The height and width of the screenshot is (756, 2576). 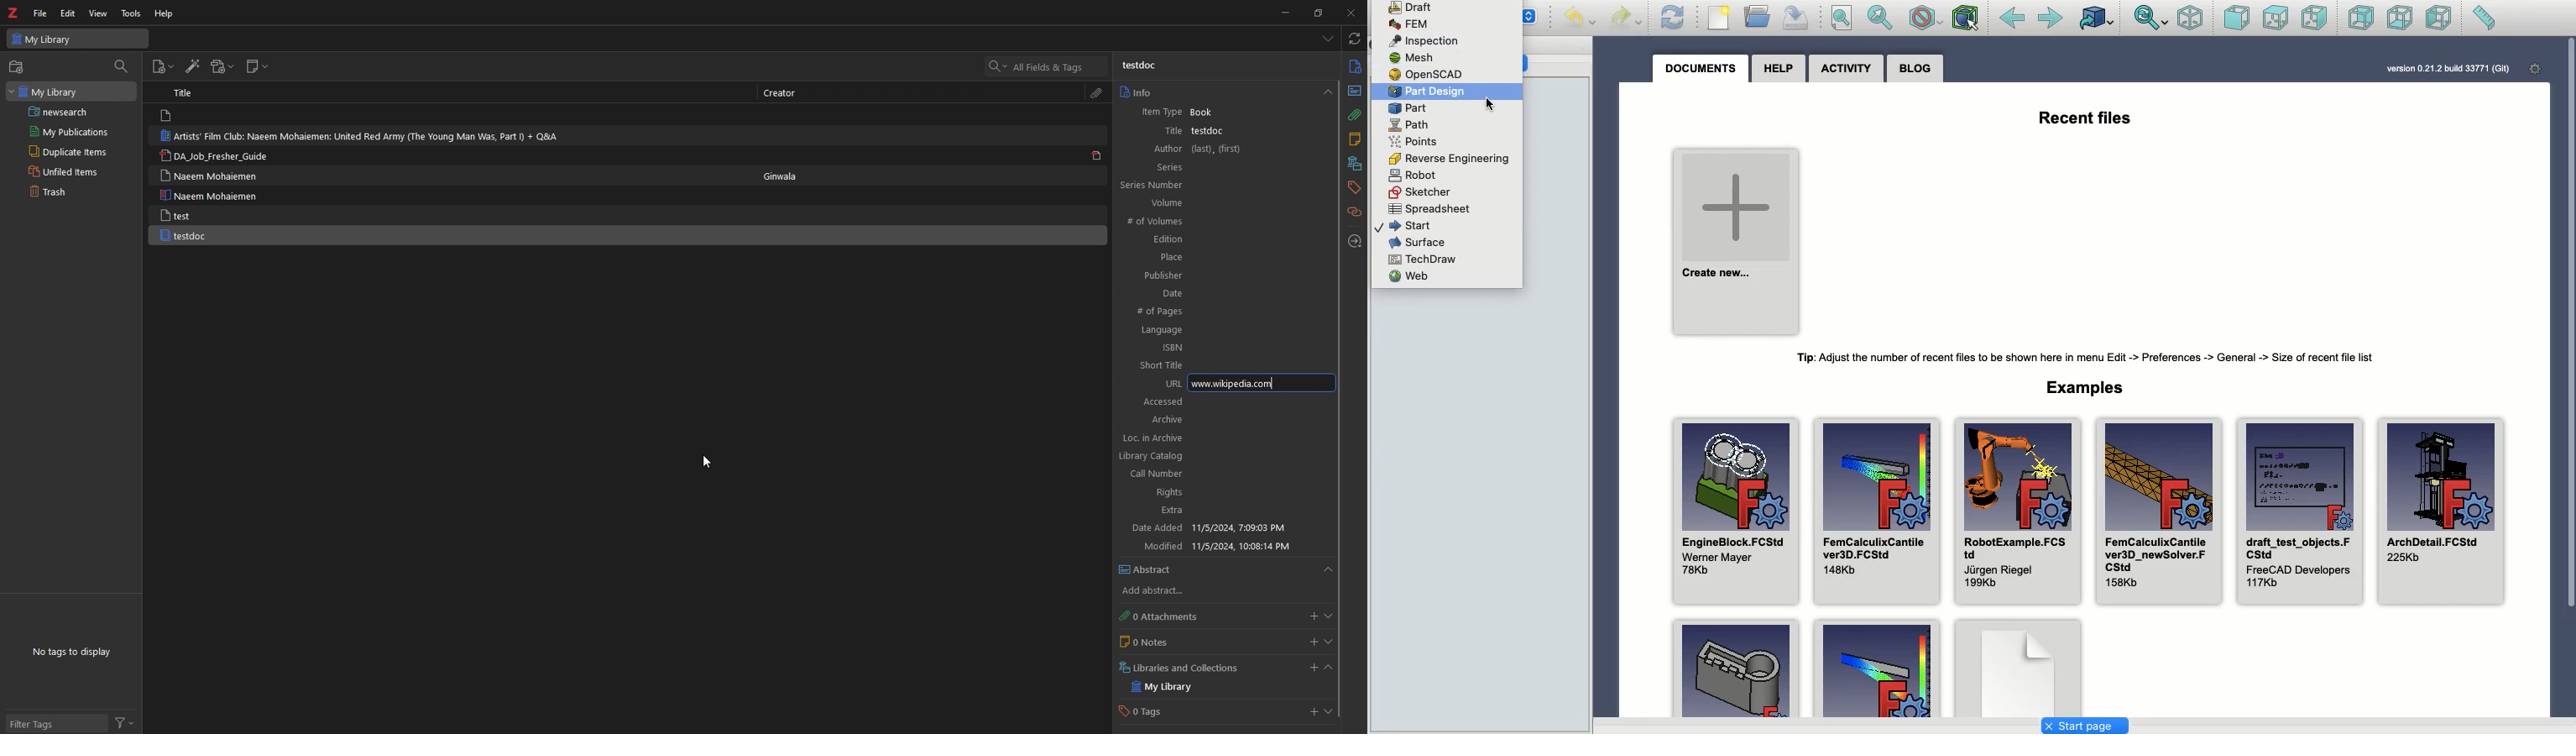 What do you see at coordinates (1196, 149) in the screenshot?
I see `Author (last),(first)` at bounding box center [1196, 149].